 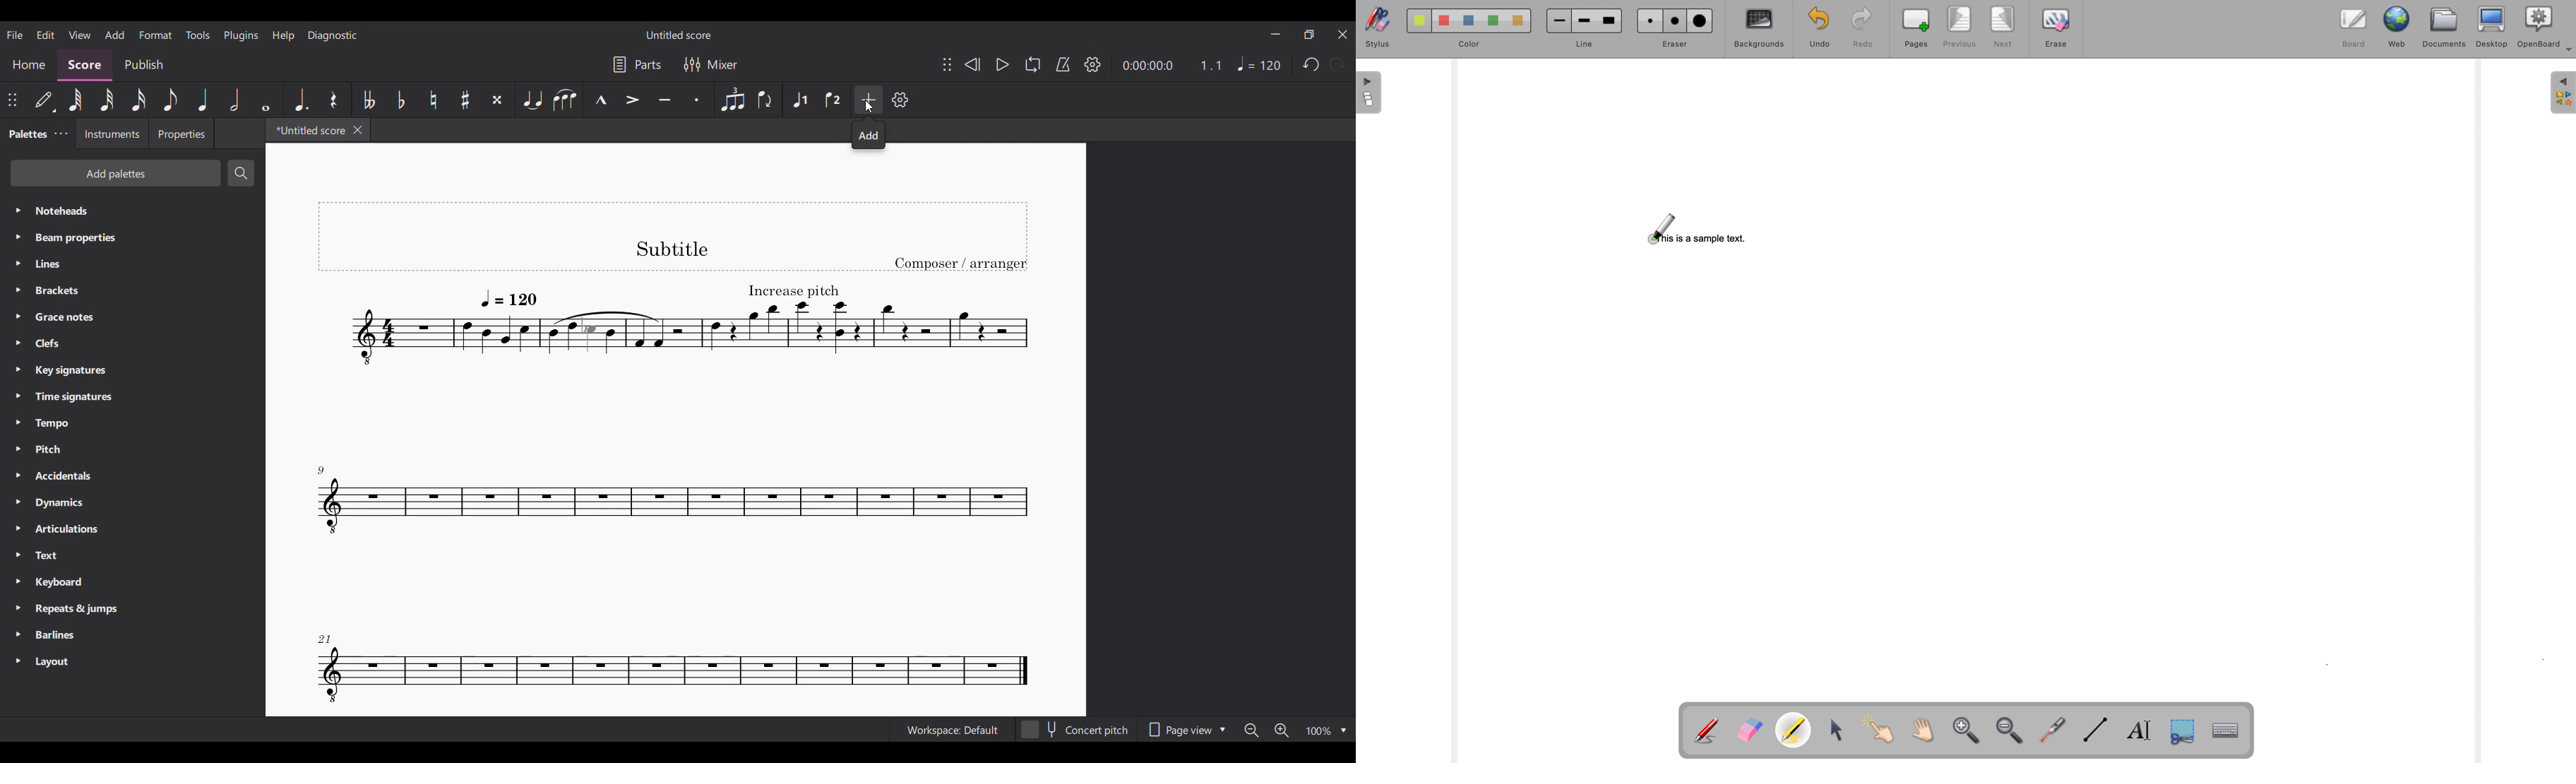 What do you see at coordinates (283, 36) in the screenshot?
I see `Help menu` at bounding box center [283, 36].